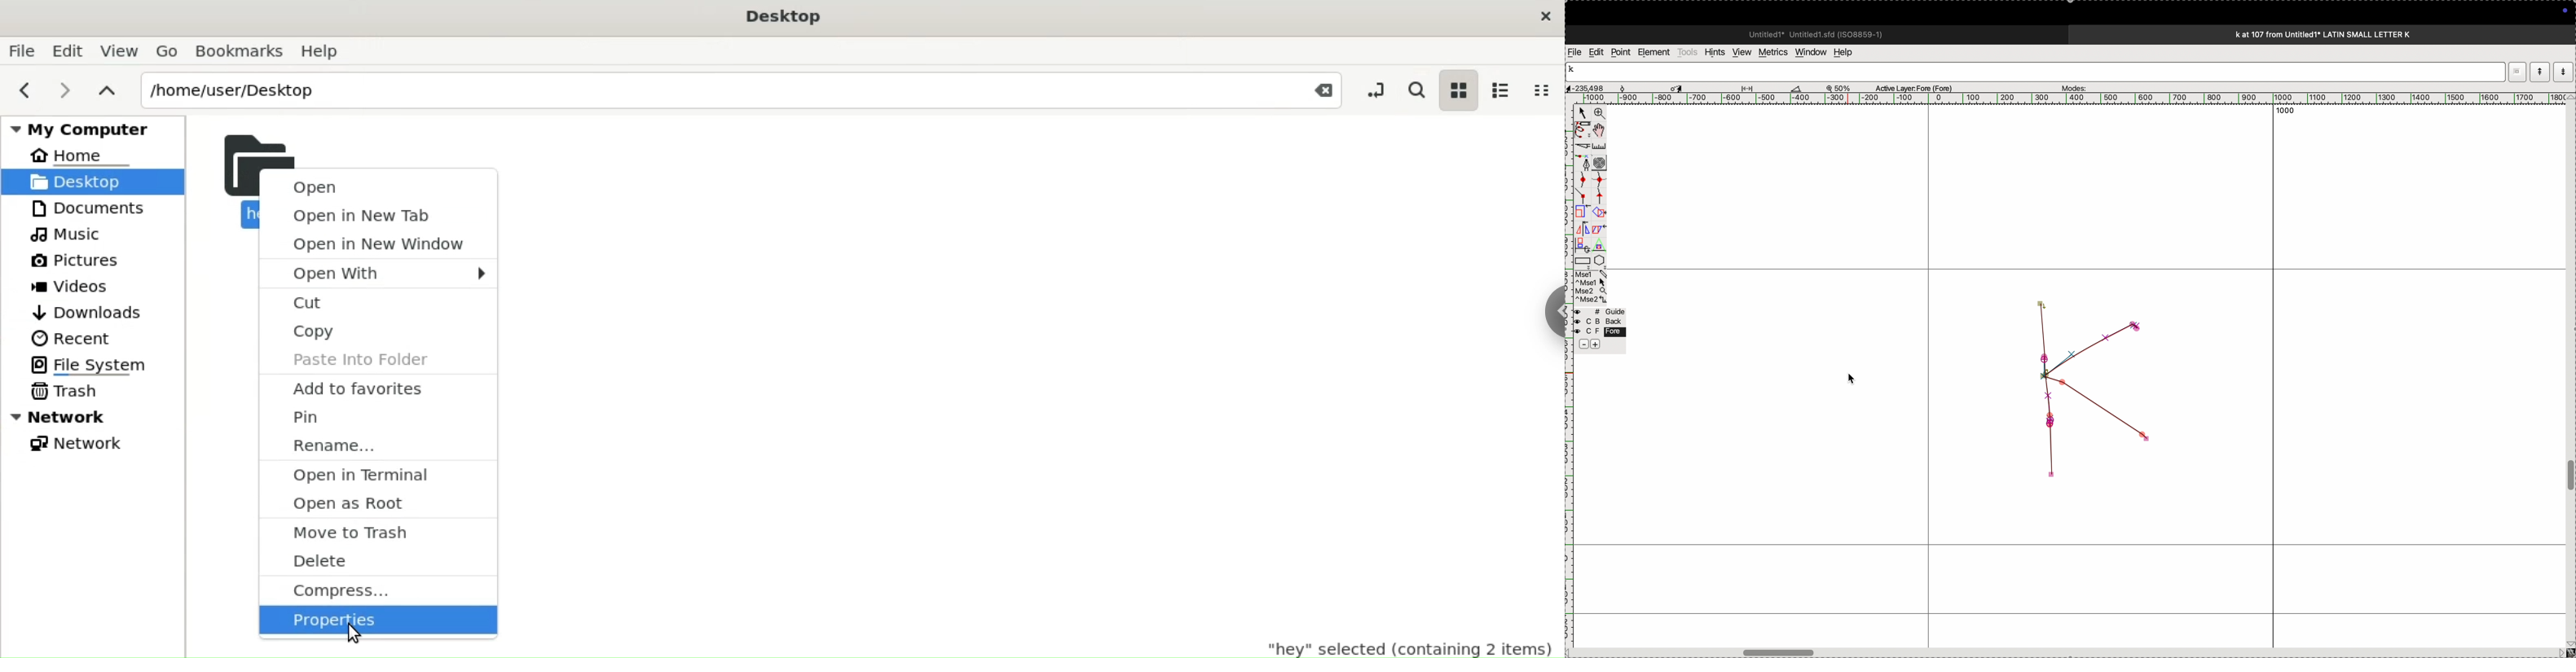 The width and height of the screenshot is (2576, 672). I want to click on modes, so click(2071, 86).